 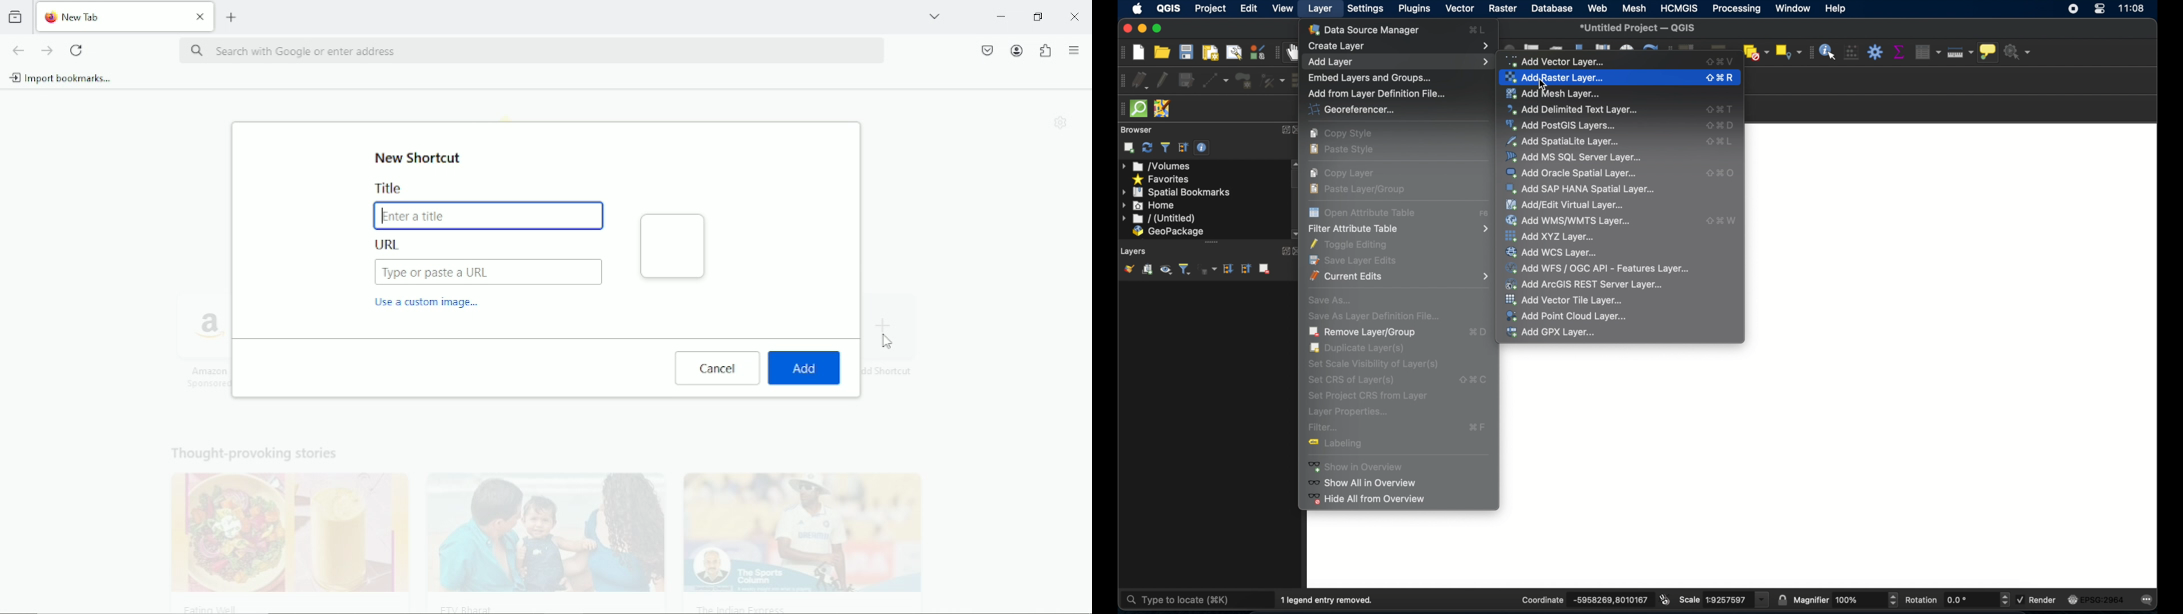 What do you see at coordinates (201, 17) in the screenshot?
I see `Close Tab` at bounding box center [201, 17].